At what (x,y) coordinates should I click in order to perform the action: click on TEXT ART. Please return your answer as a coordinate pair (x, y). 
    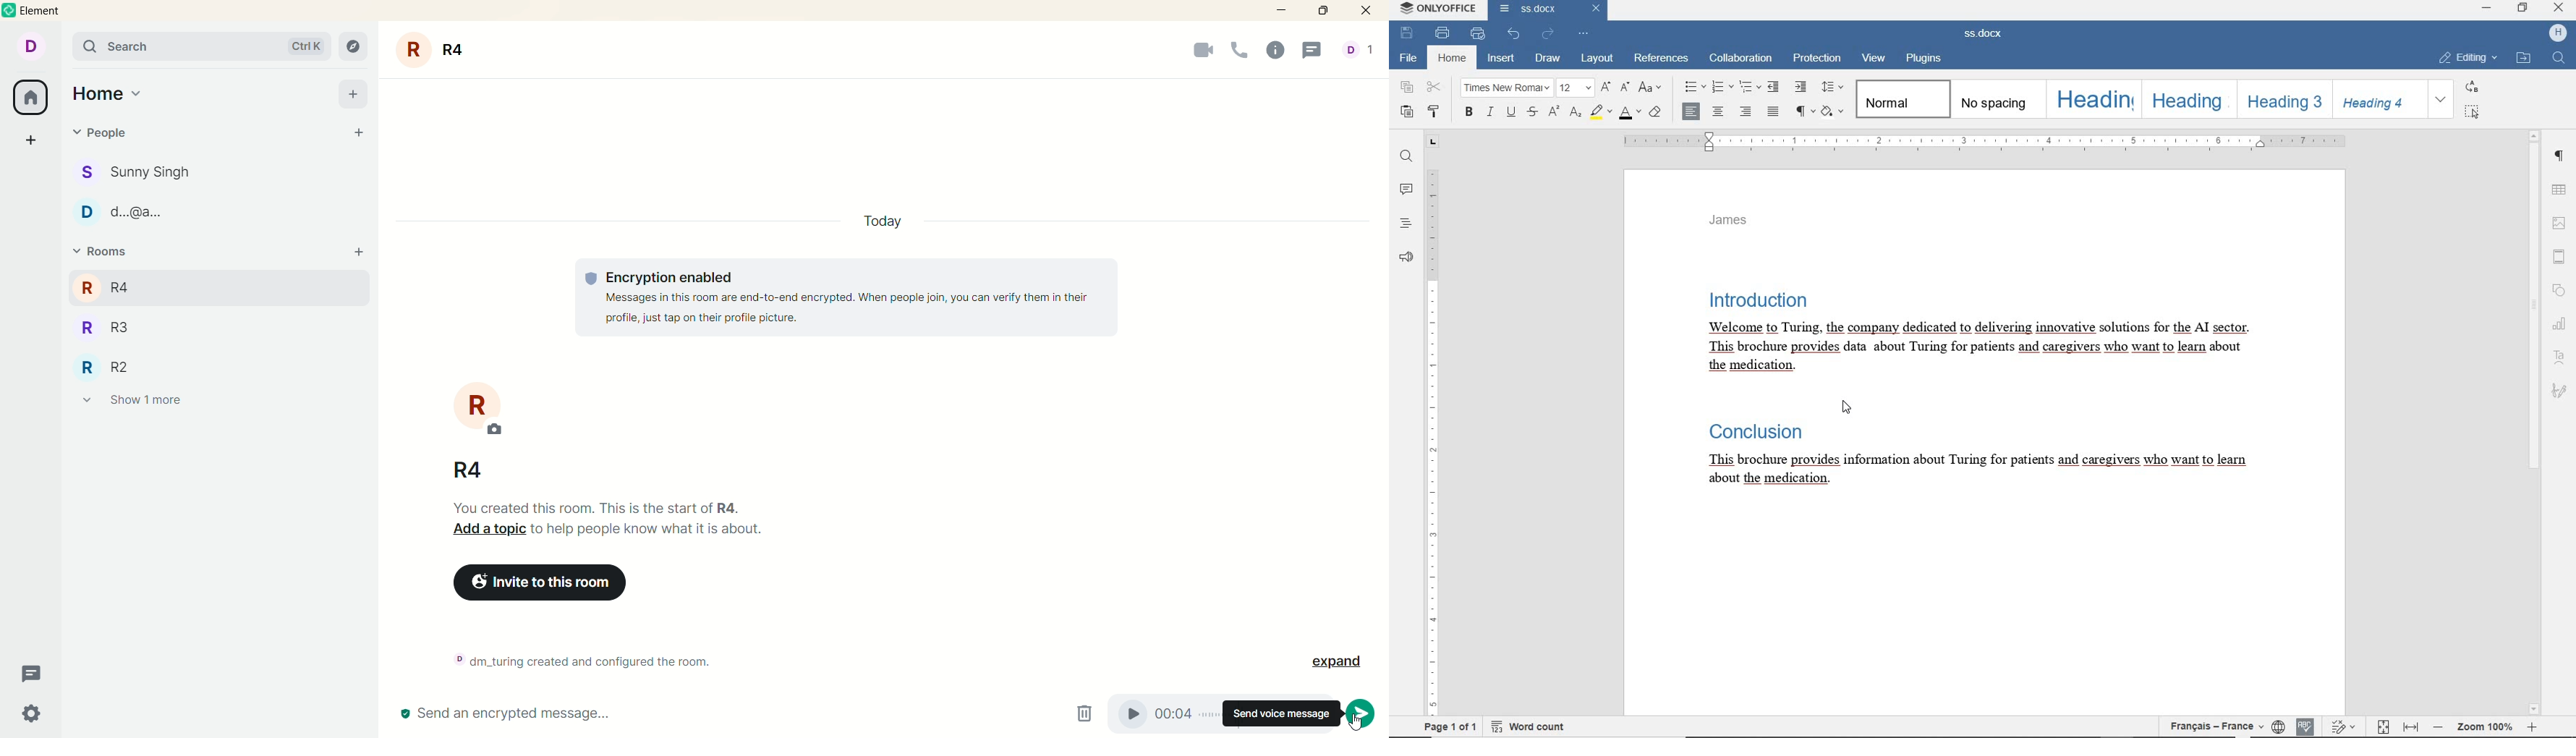
    Looking at the image, I should click on (2561, 356).